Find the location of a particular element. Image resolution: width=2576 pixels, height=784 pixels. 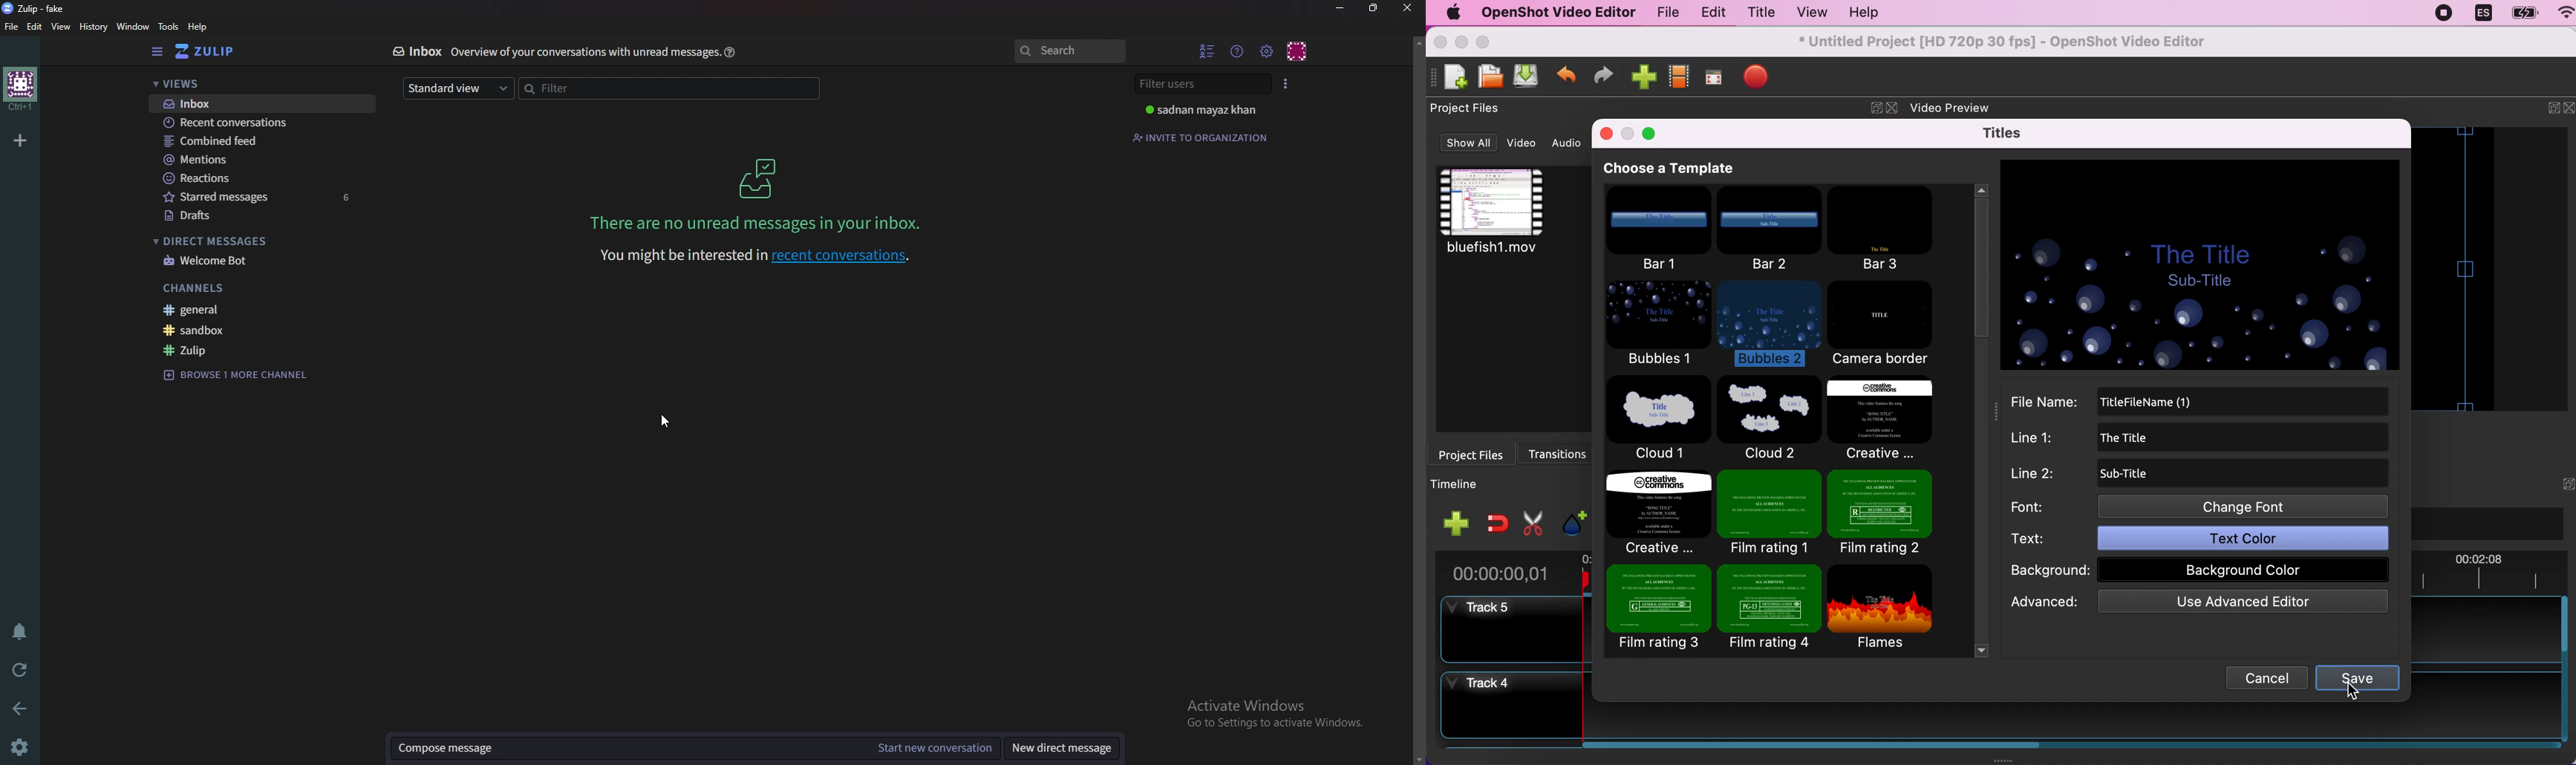

edit is located at coordinates (1710, 13).